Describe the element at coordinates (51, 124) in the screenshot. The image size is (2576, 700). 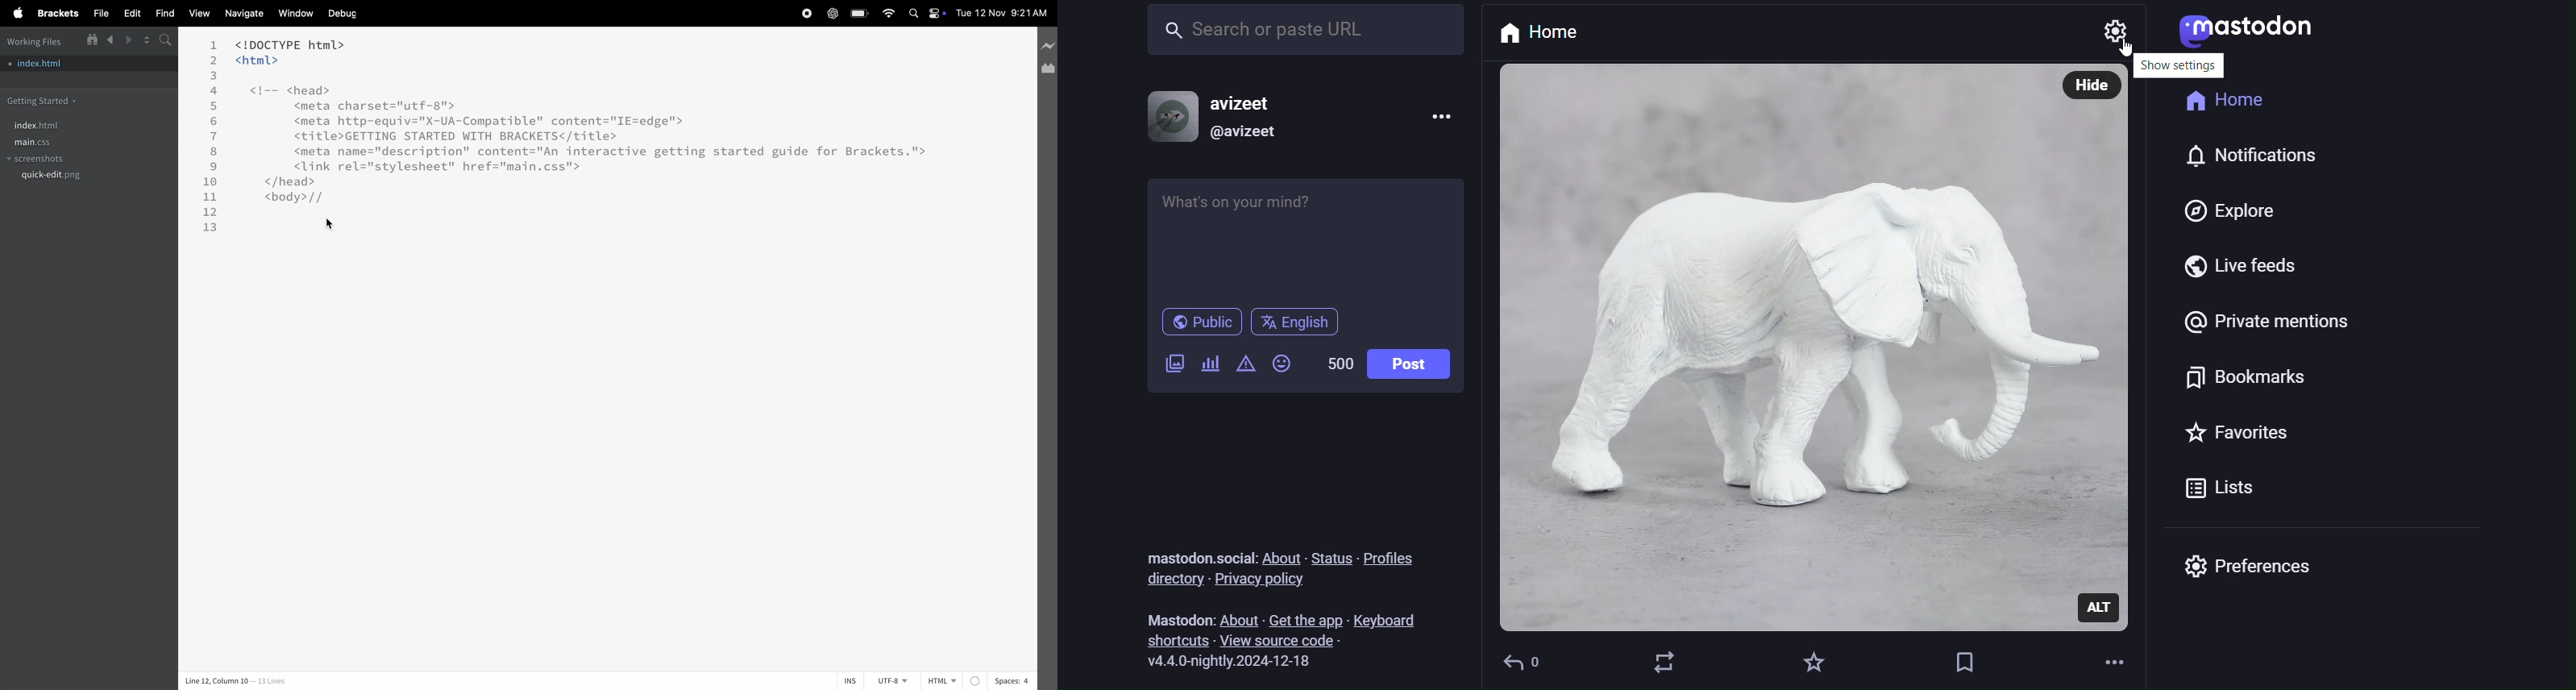
I see `index.html` at that location.